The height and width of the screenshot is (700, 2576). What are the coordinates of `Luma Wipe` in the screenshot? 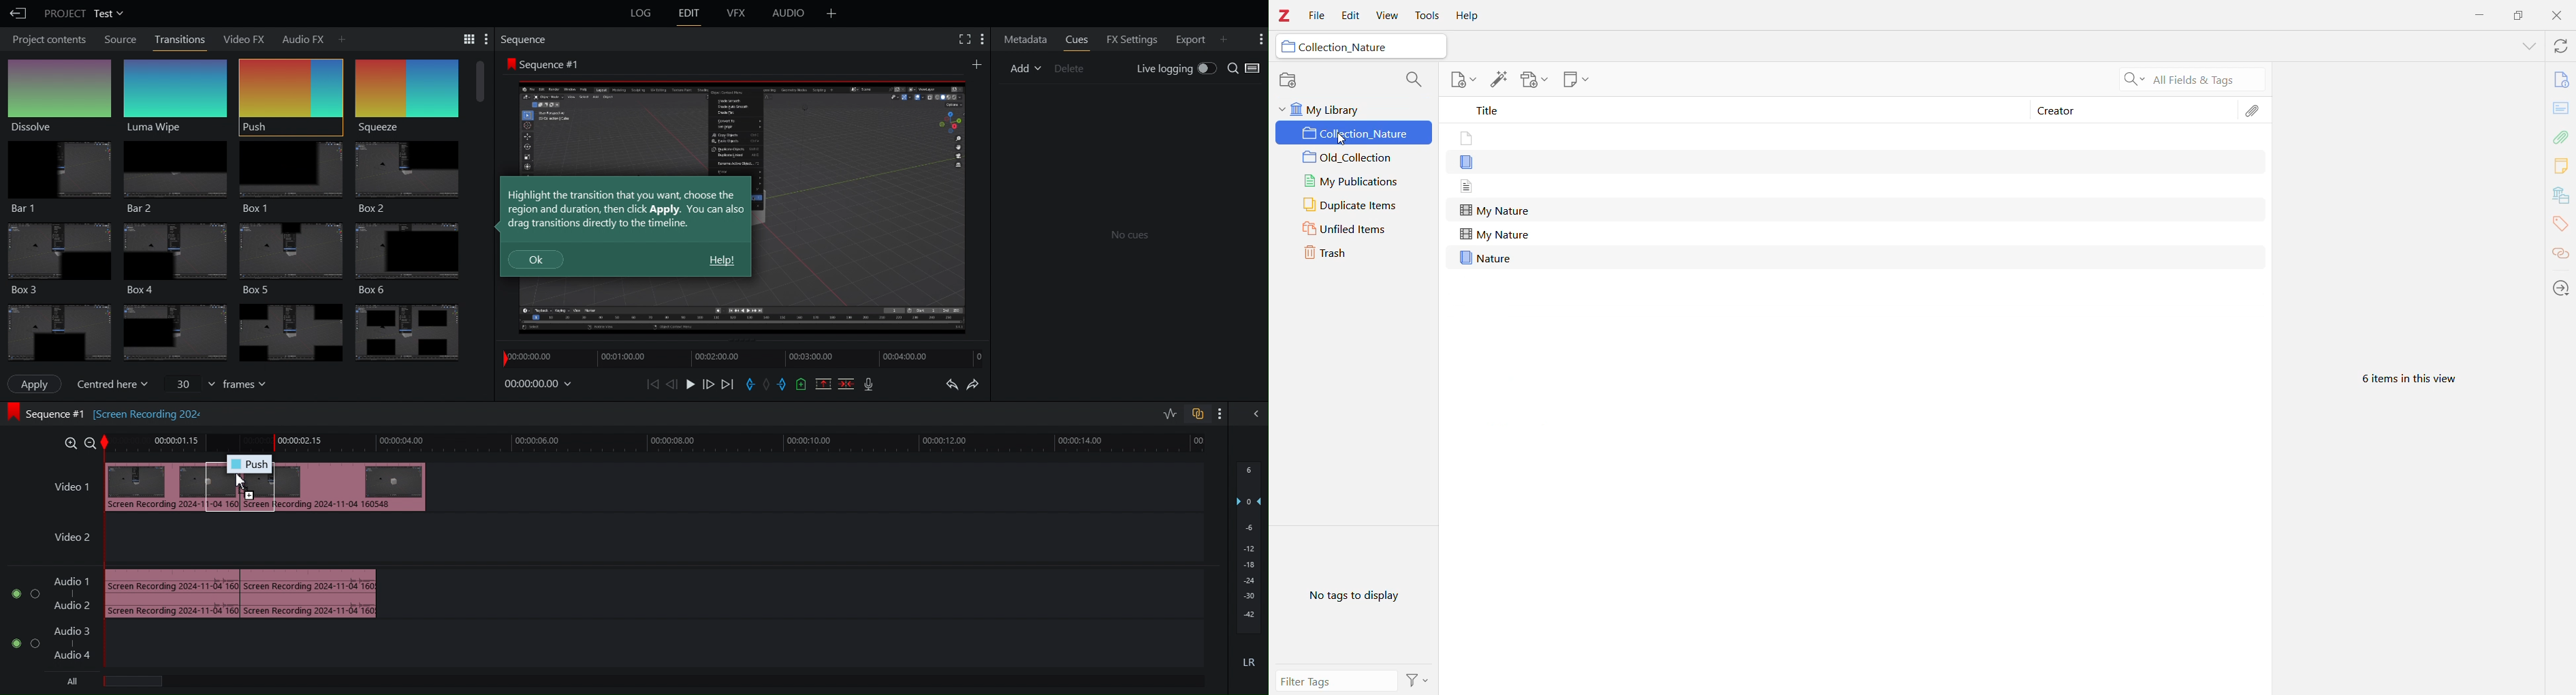 It's located at (177, 95).